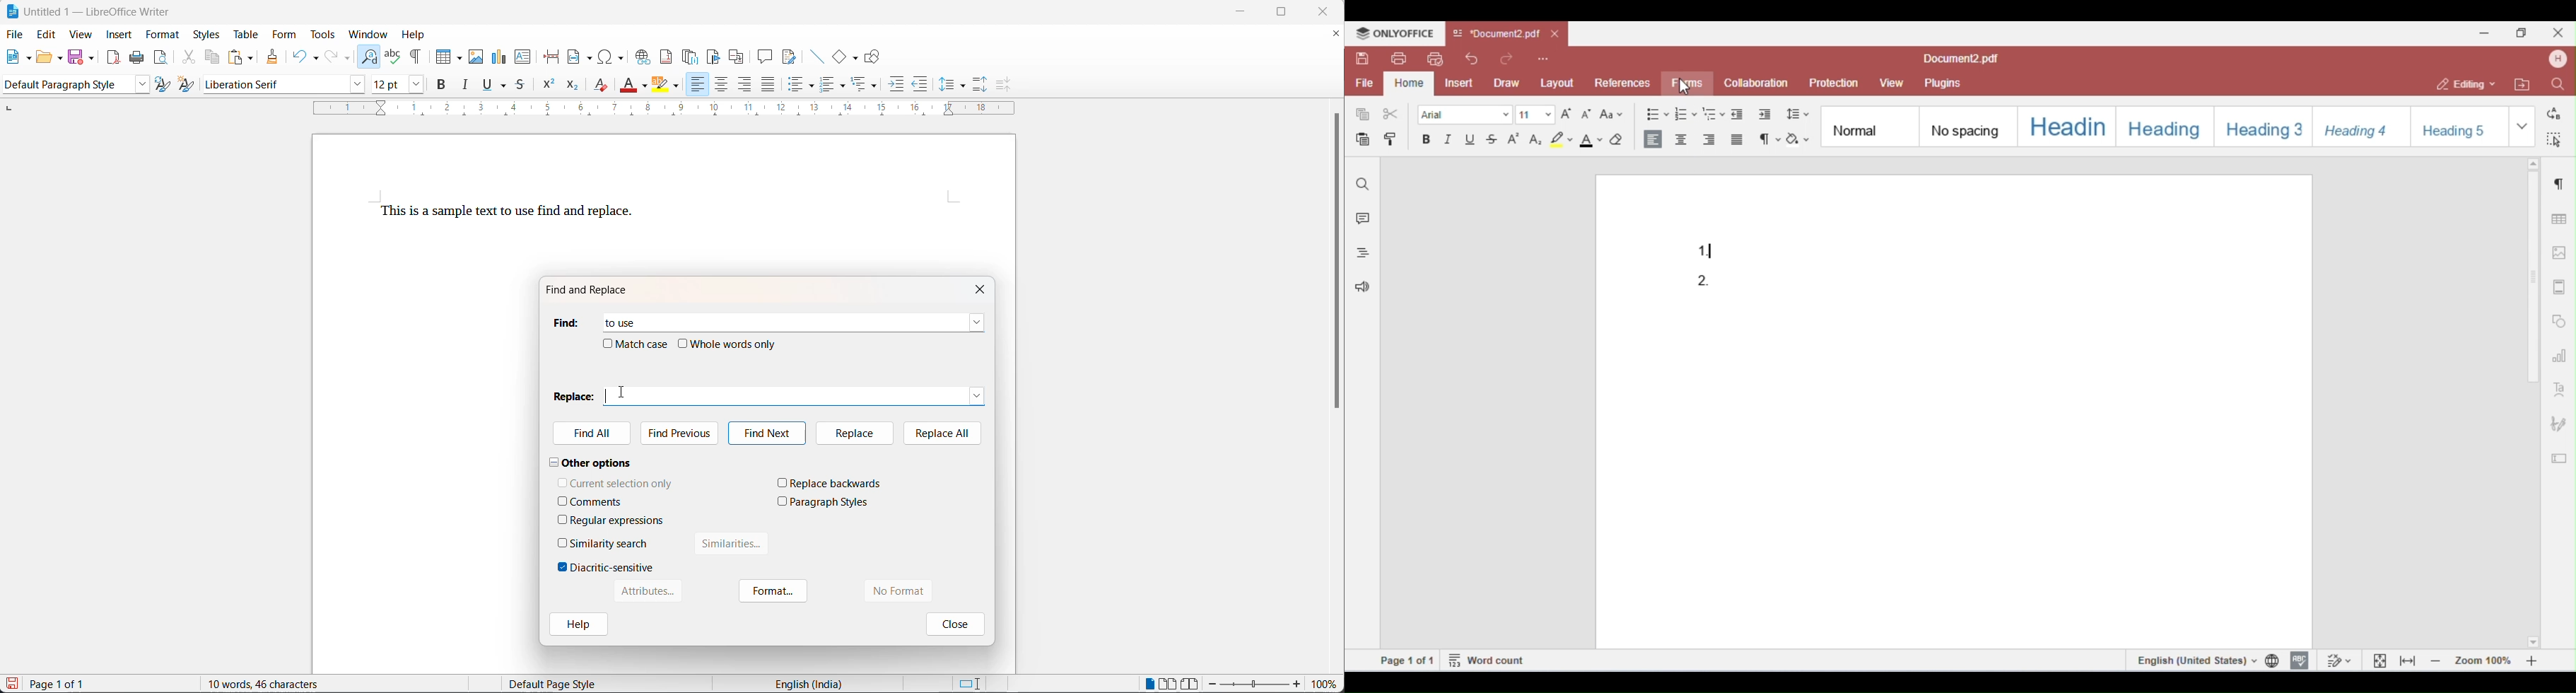 This screenshot has width=2576, height=700. Describe the element at coordinates (737, 57) in the screenshot. I see `insert cross-reference` at that location.